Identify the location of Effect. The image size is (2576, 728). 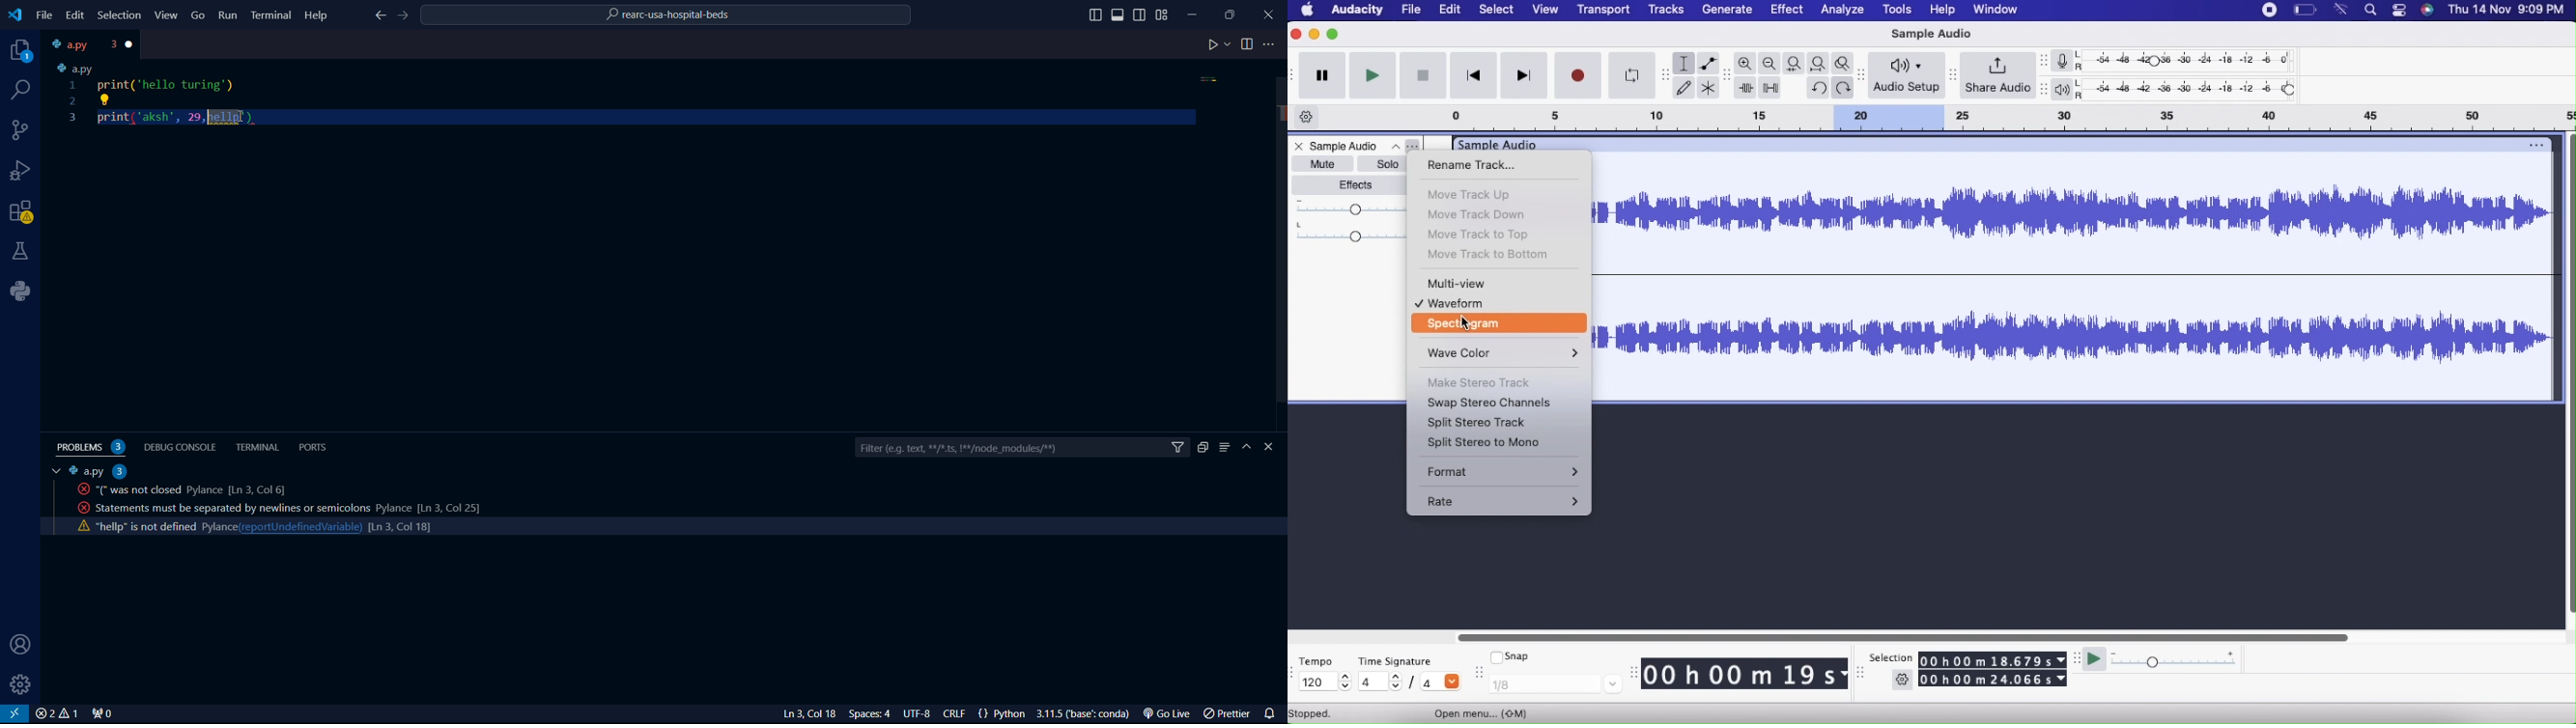
(1788, 11).